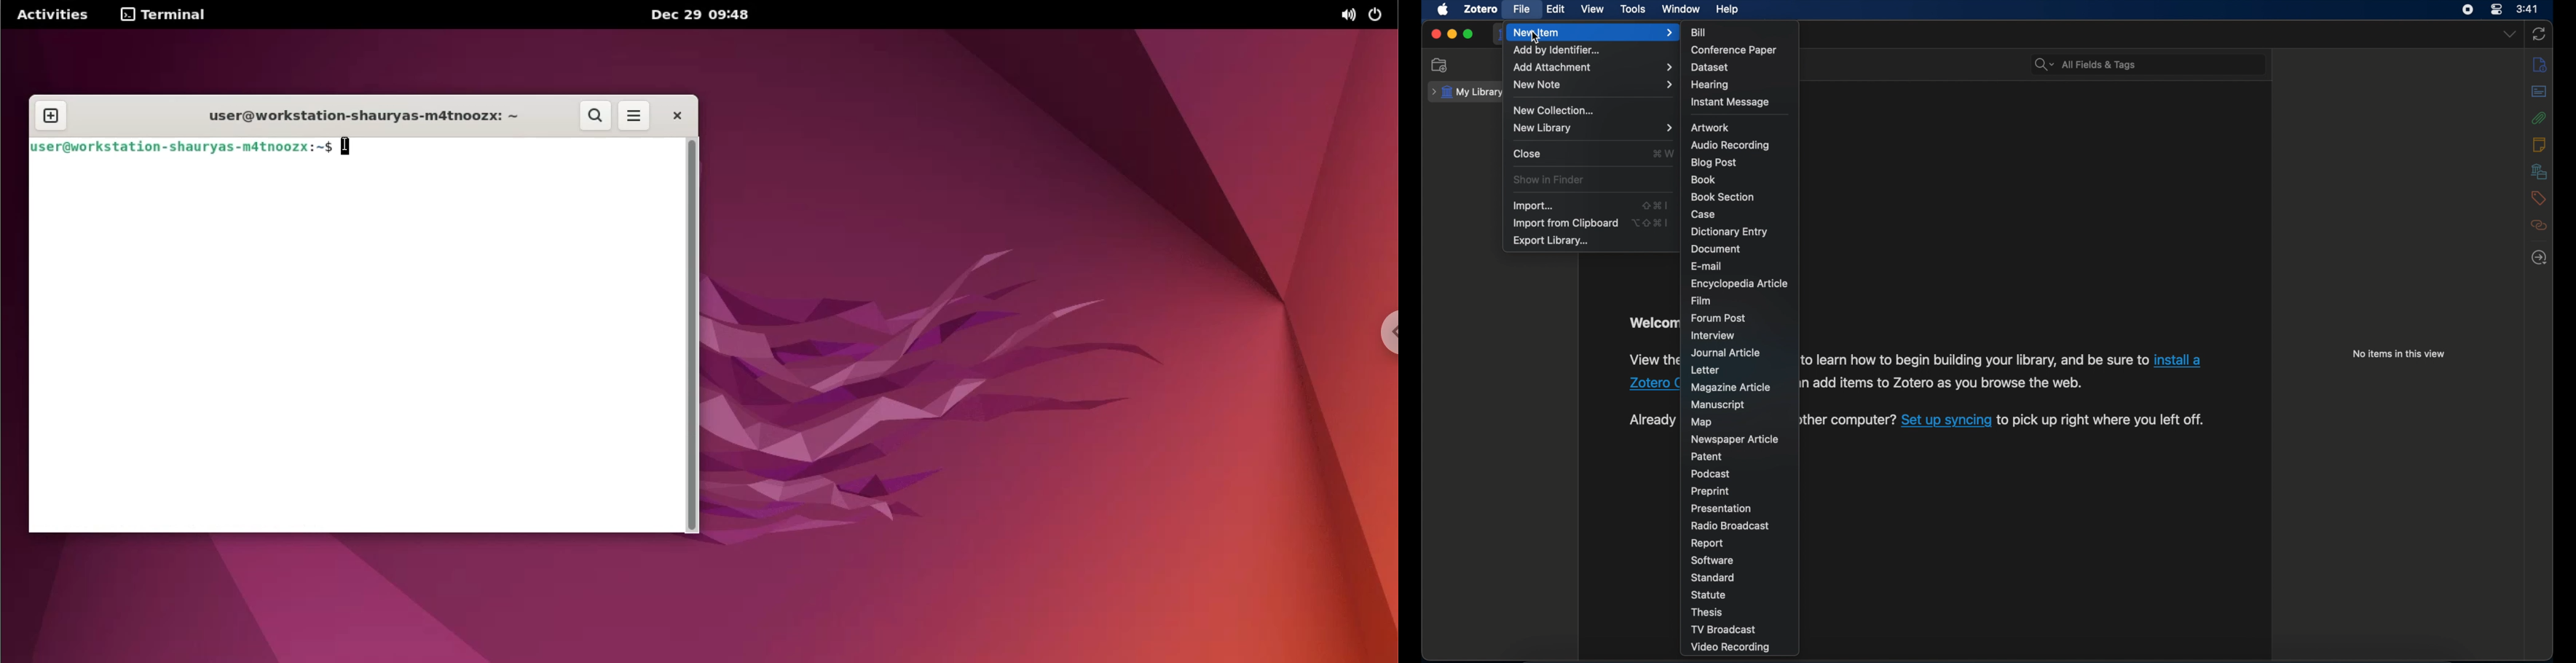 The width and height of the screenshot is (2576, 672). What do you see at coordinates (1468, 93) in the screenshot?
I see `my library` at bounding box center [1468, 93].